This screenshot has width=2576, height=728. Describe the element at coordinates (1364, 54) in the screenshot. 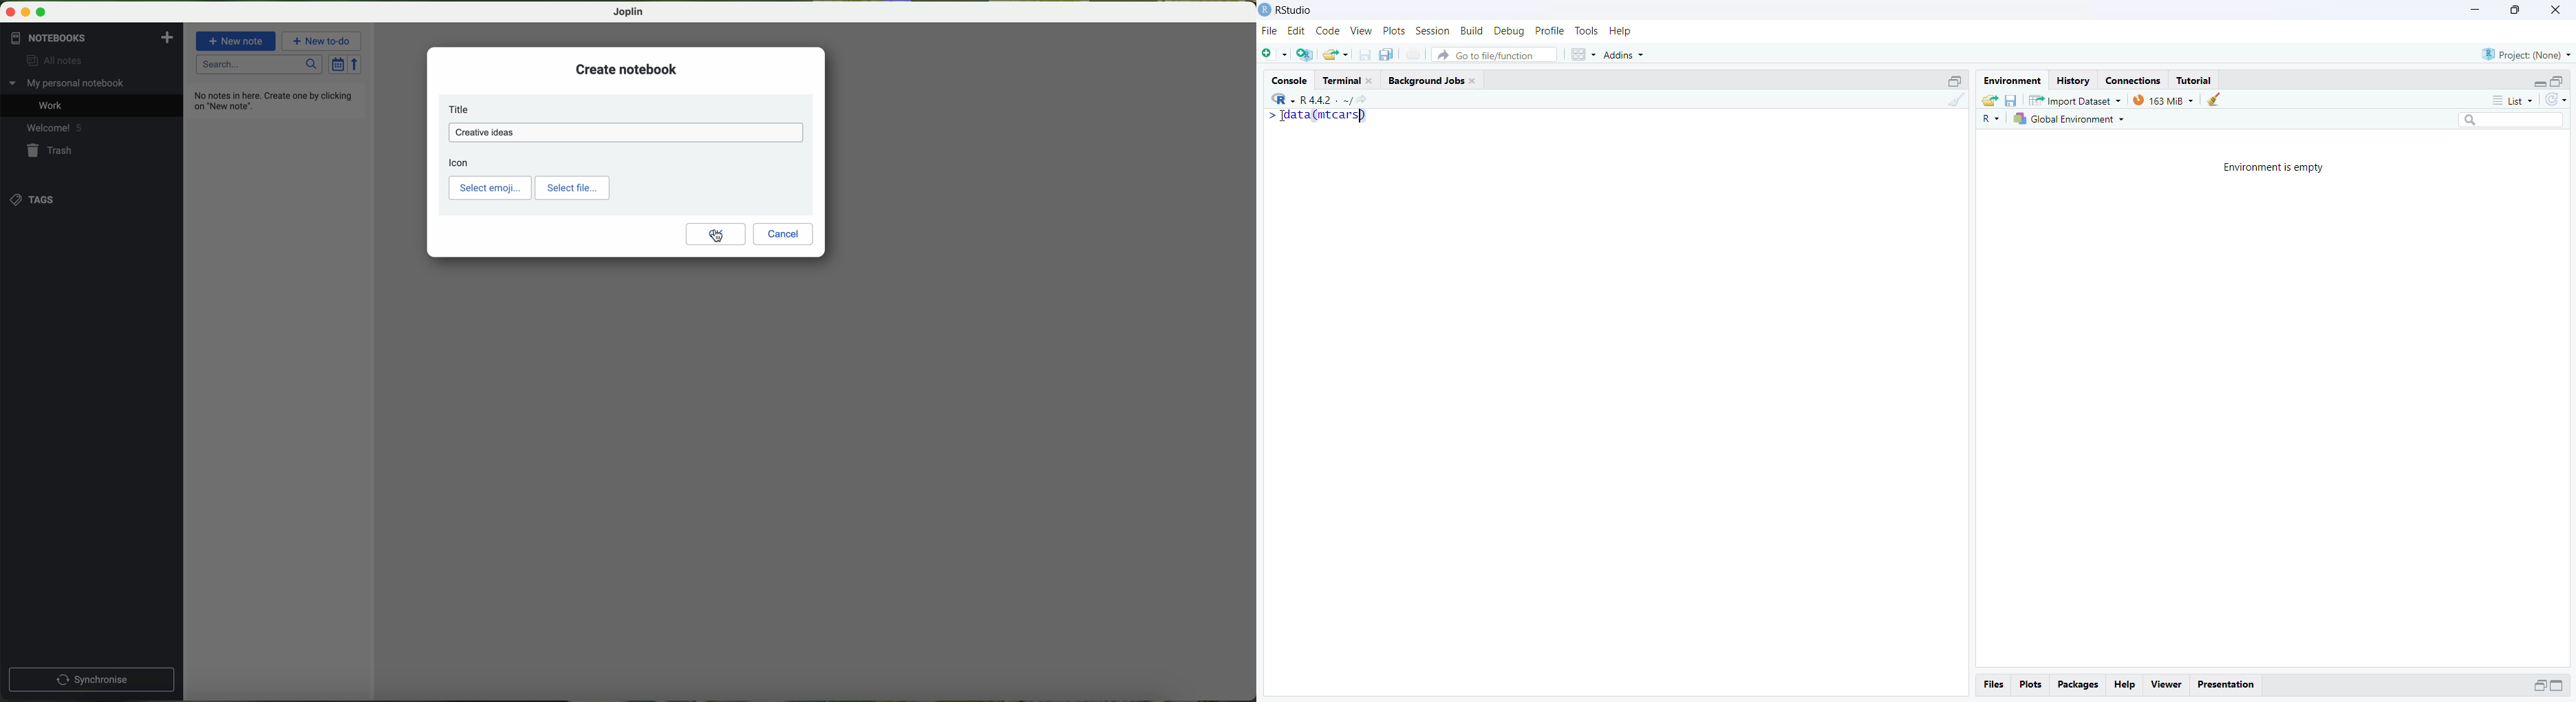

I see `save` at that location.